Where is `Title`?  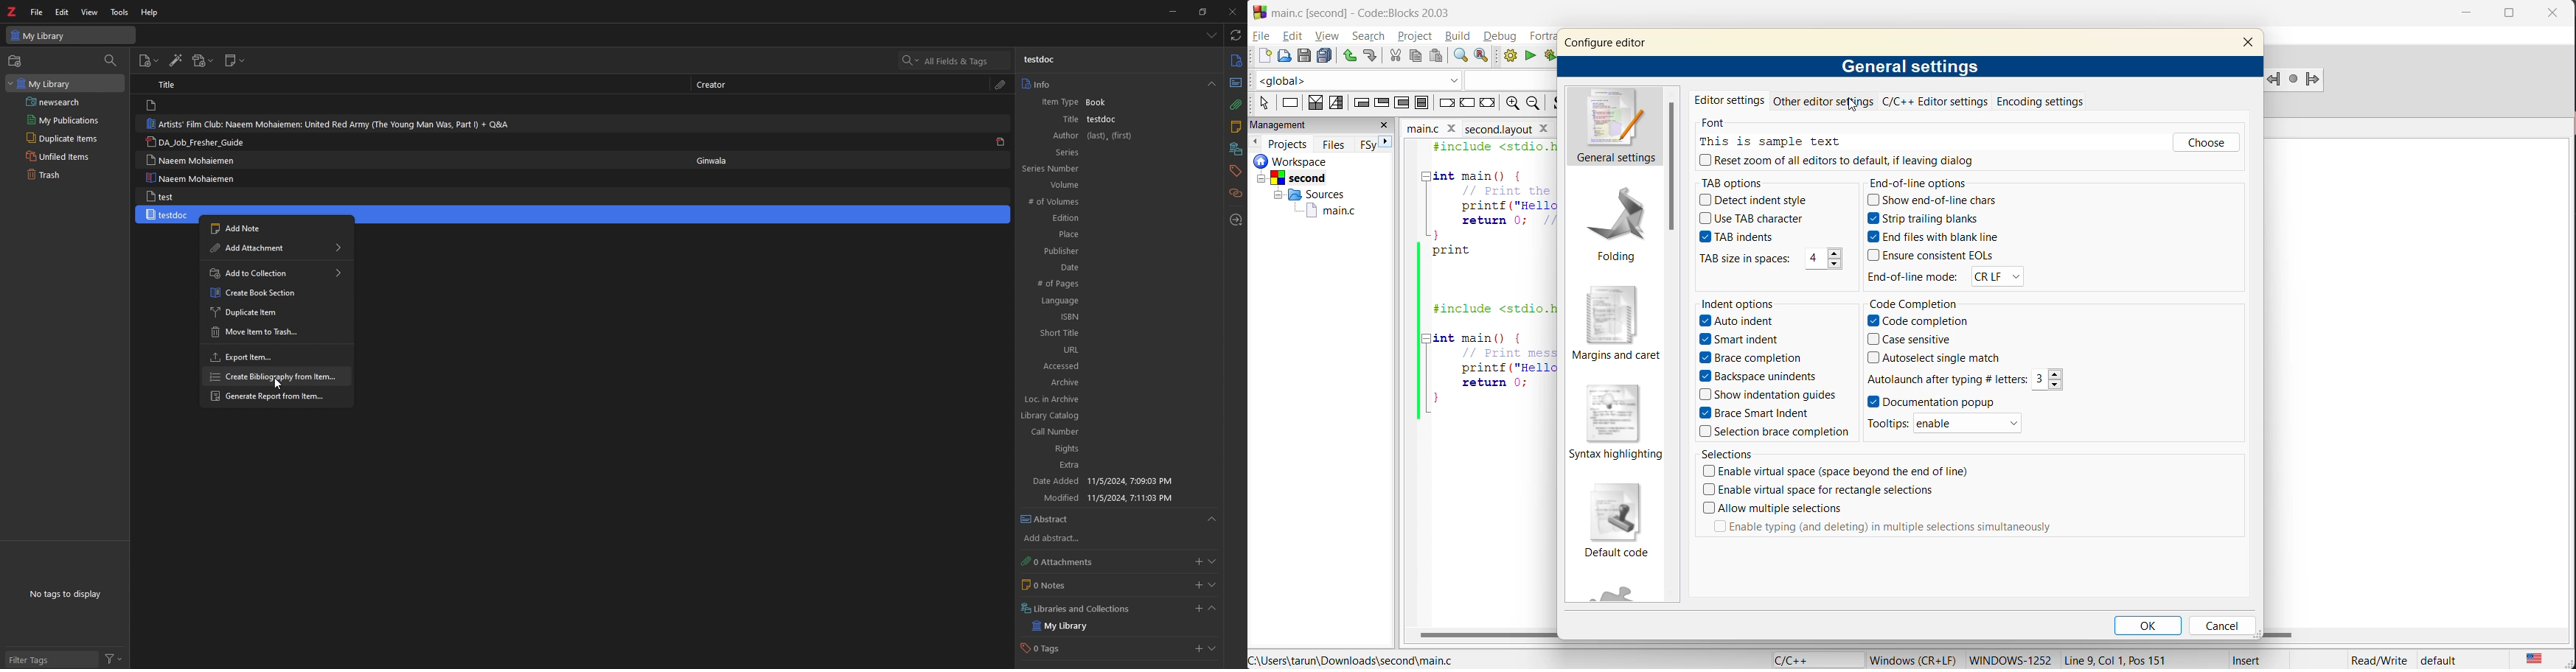 Title is located at coordinates (170, 84).